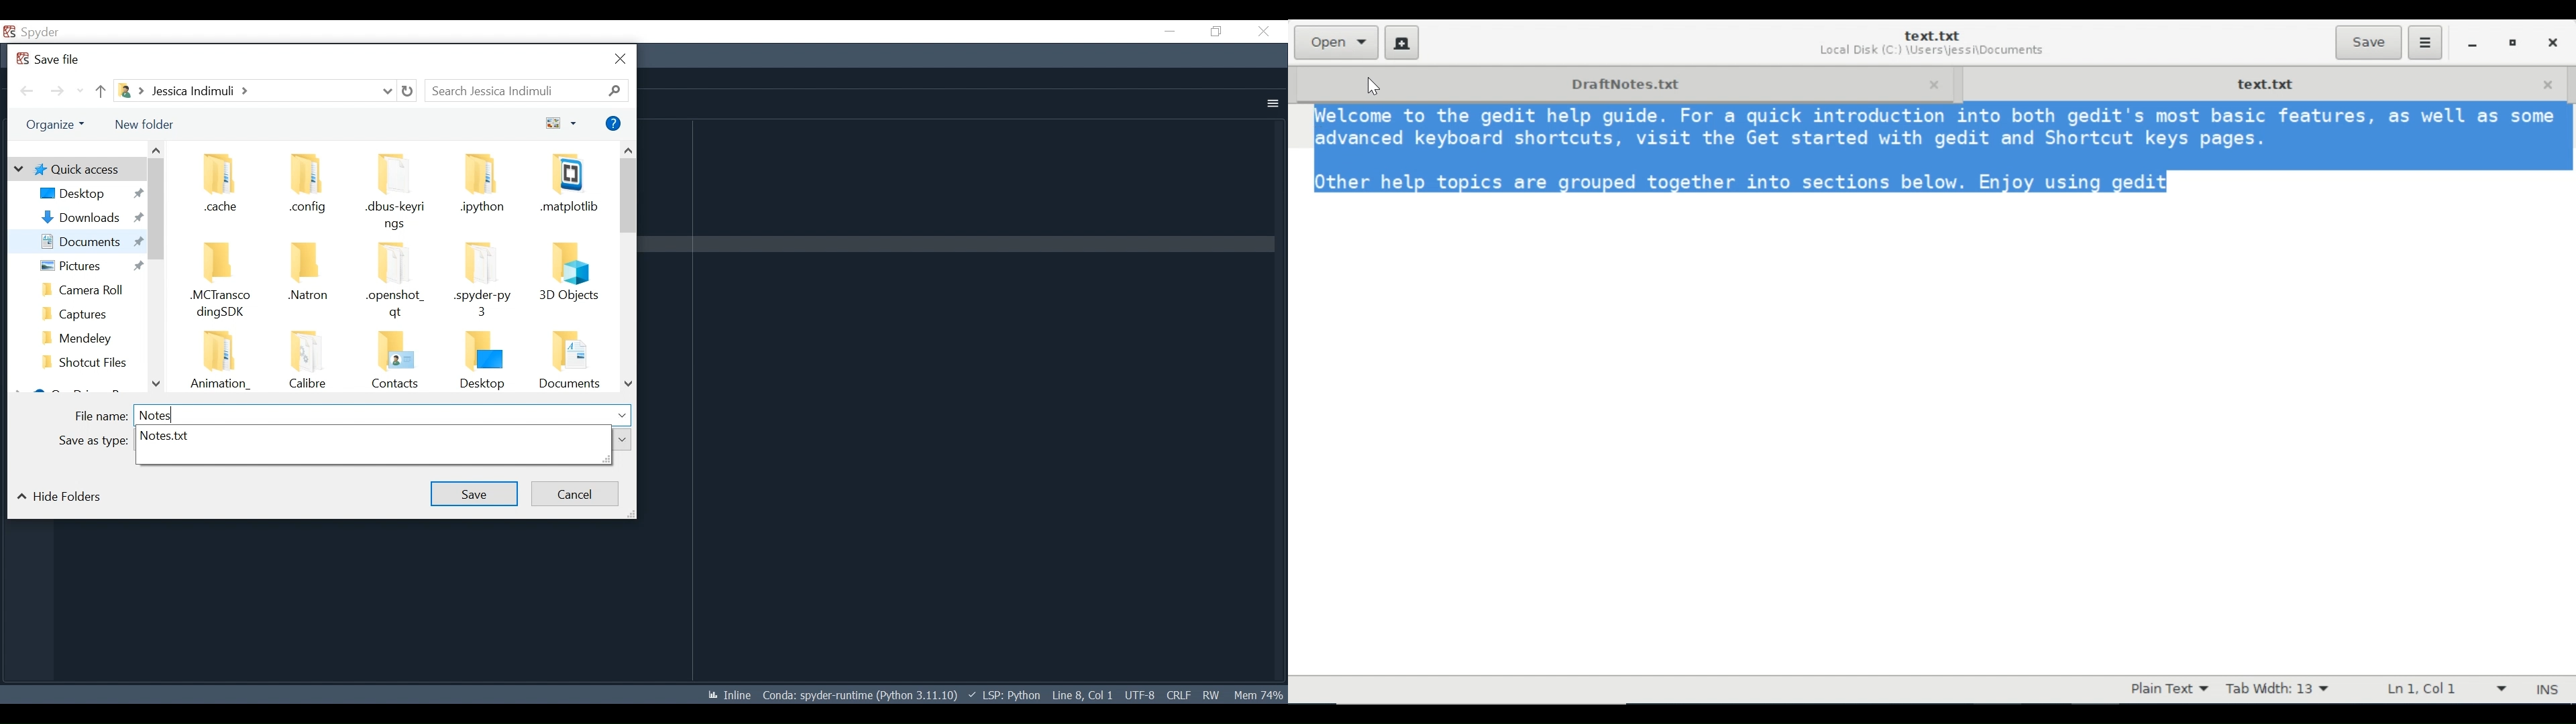 The width and height of the screenshot is (2576, 728). I want to click on Folder, so click(303, 186).